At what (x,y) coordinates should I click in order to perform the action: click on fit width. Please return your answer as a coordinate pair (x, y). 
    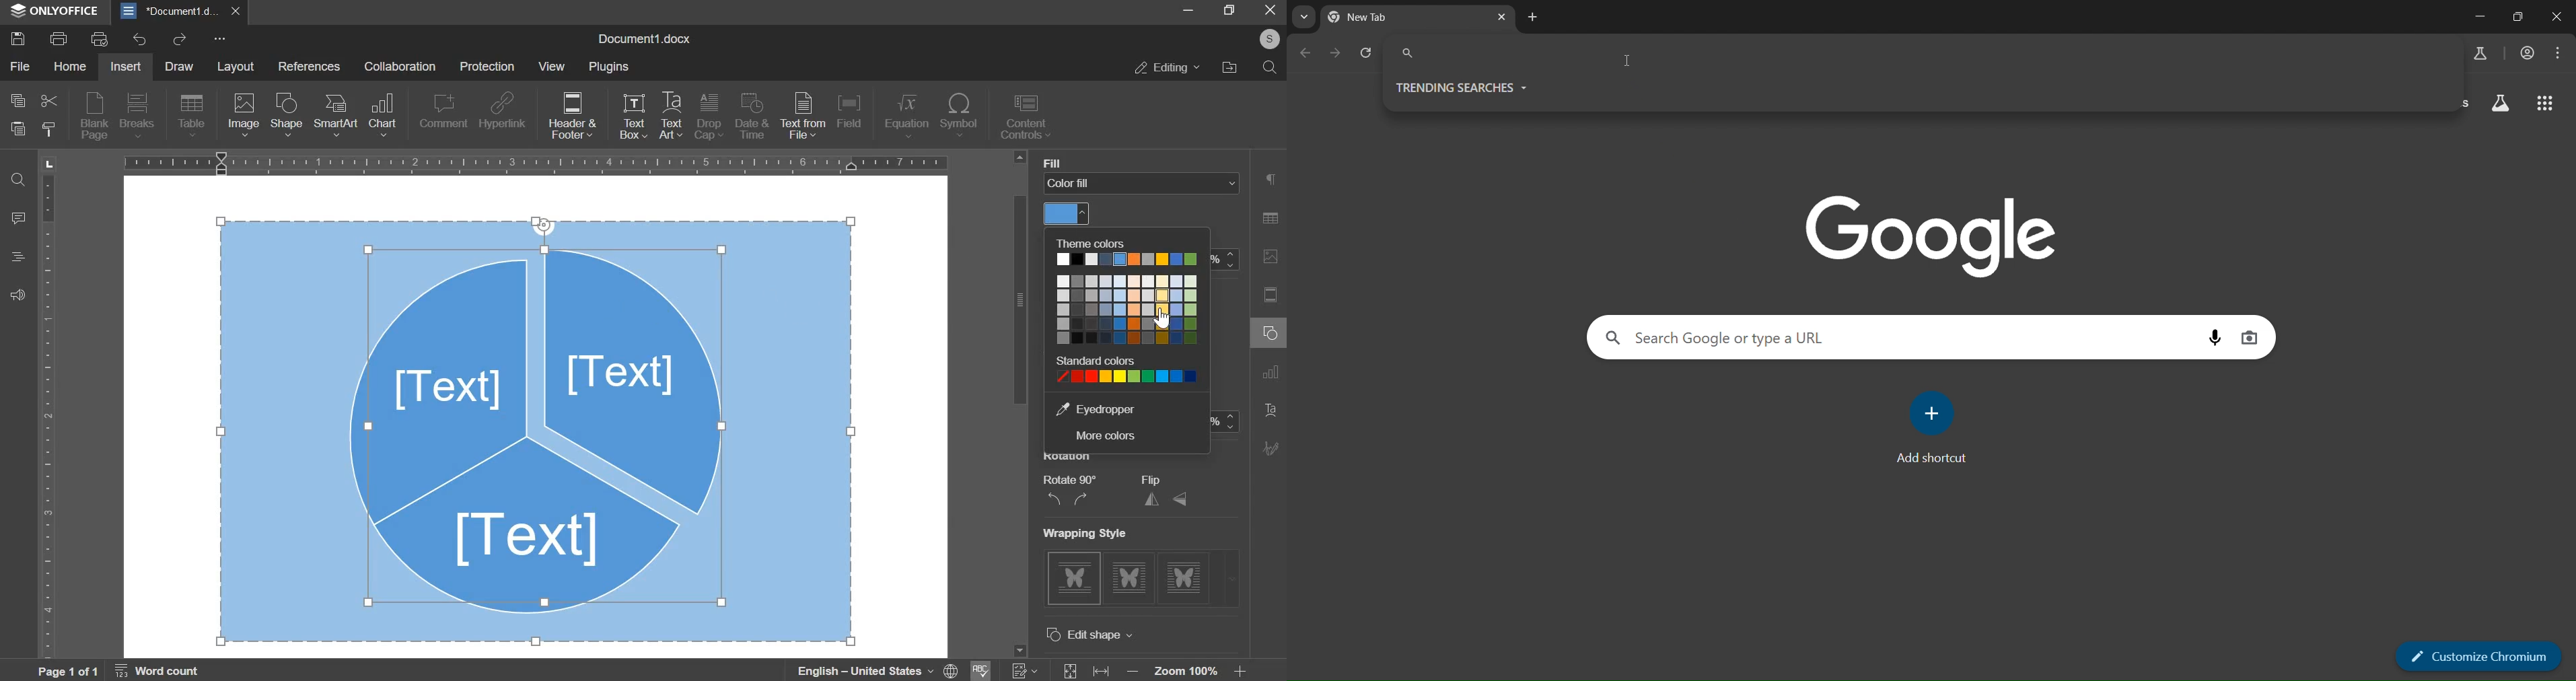
    Looking at the image, I should click on (1106, 666).